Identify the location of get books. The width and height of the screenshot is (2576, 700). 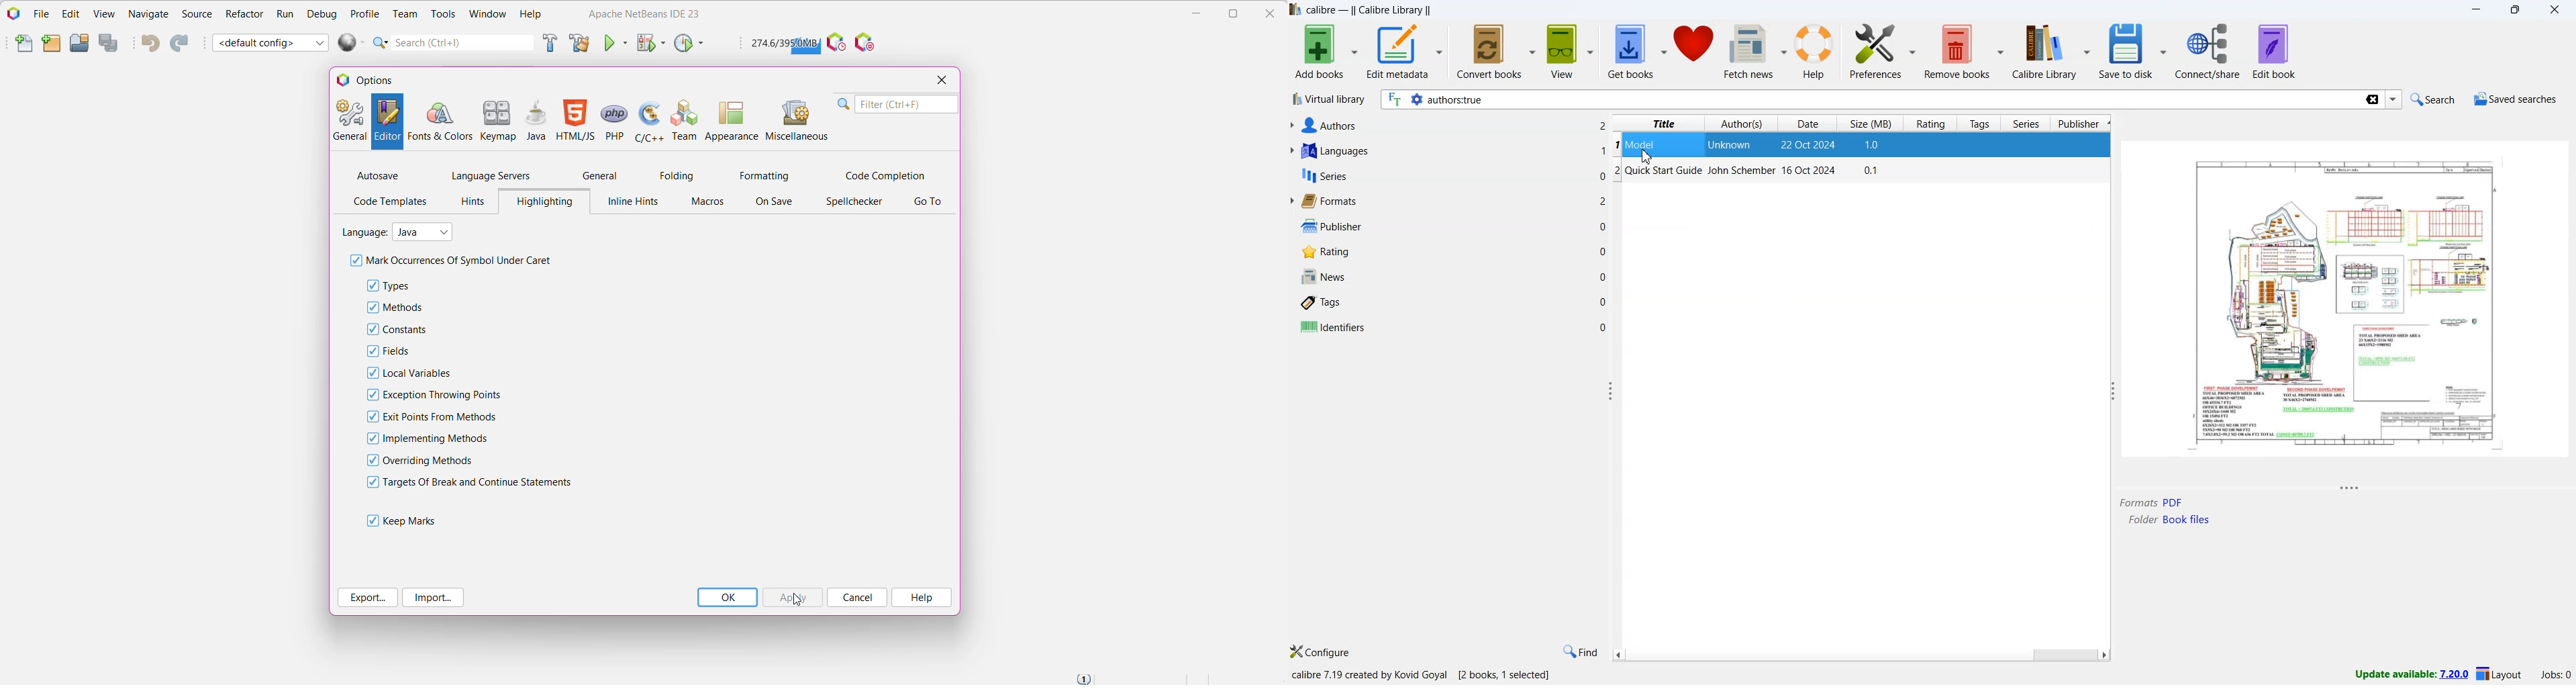
(1637, 52).